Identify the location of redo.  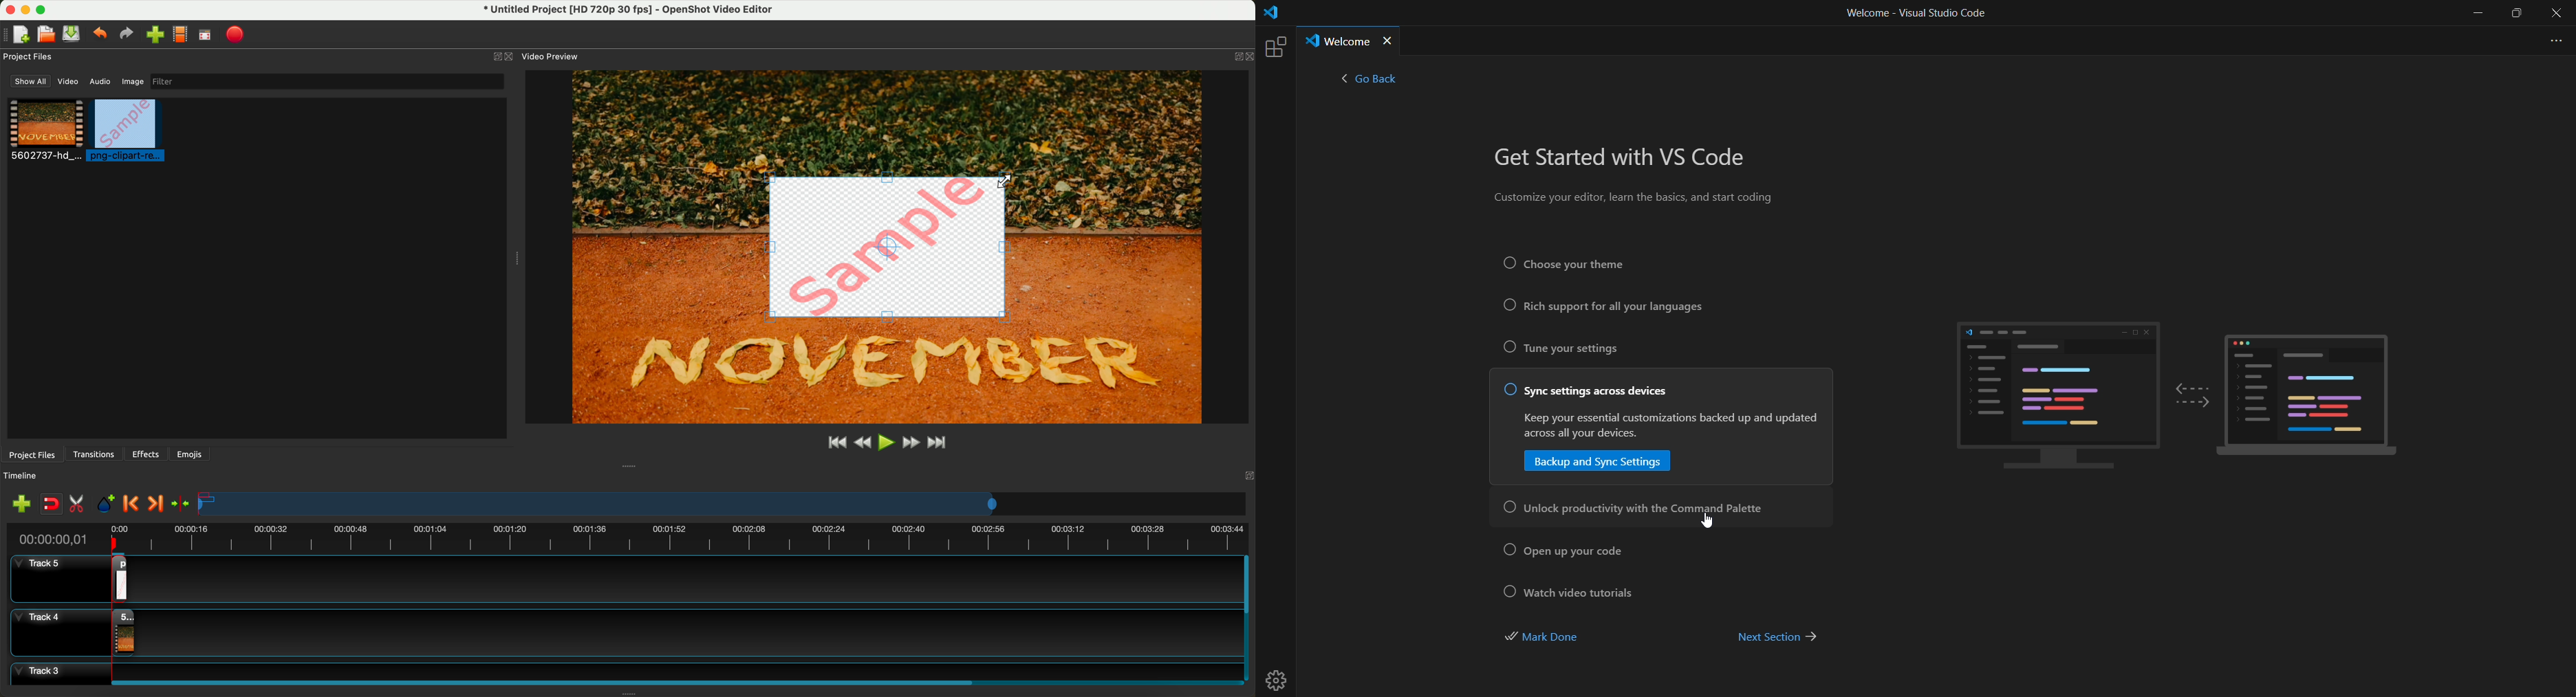
(129, 35).